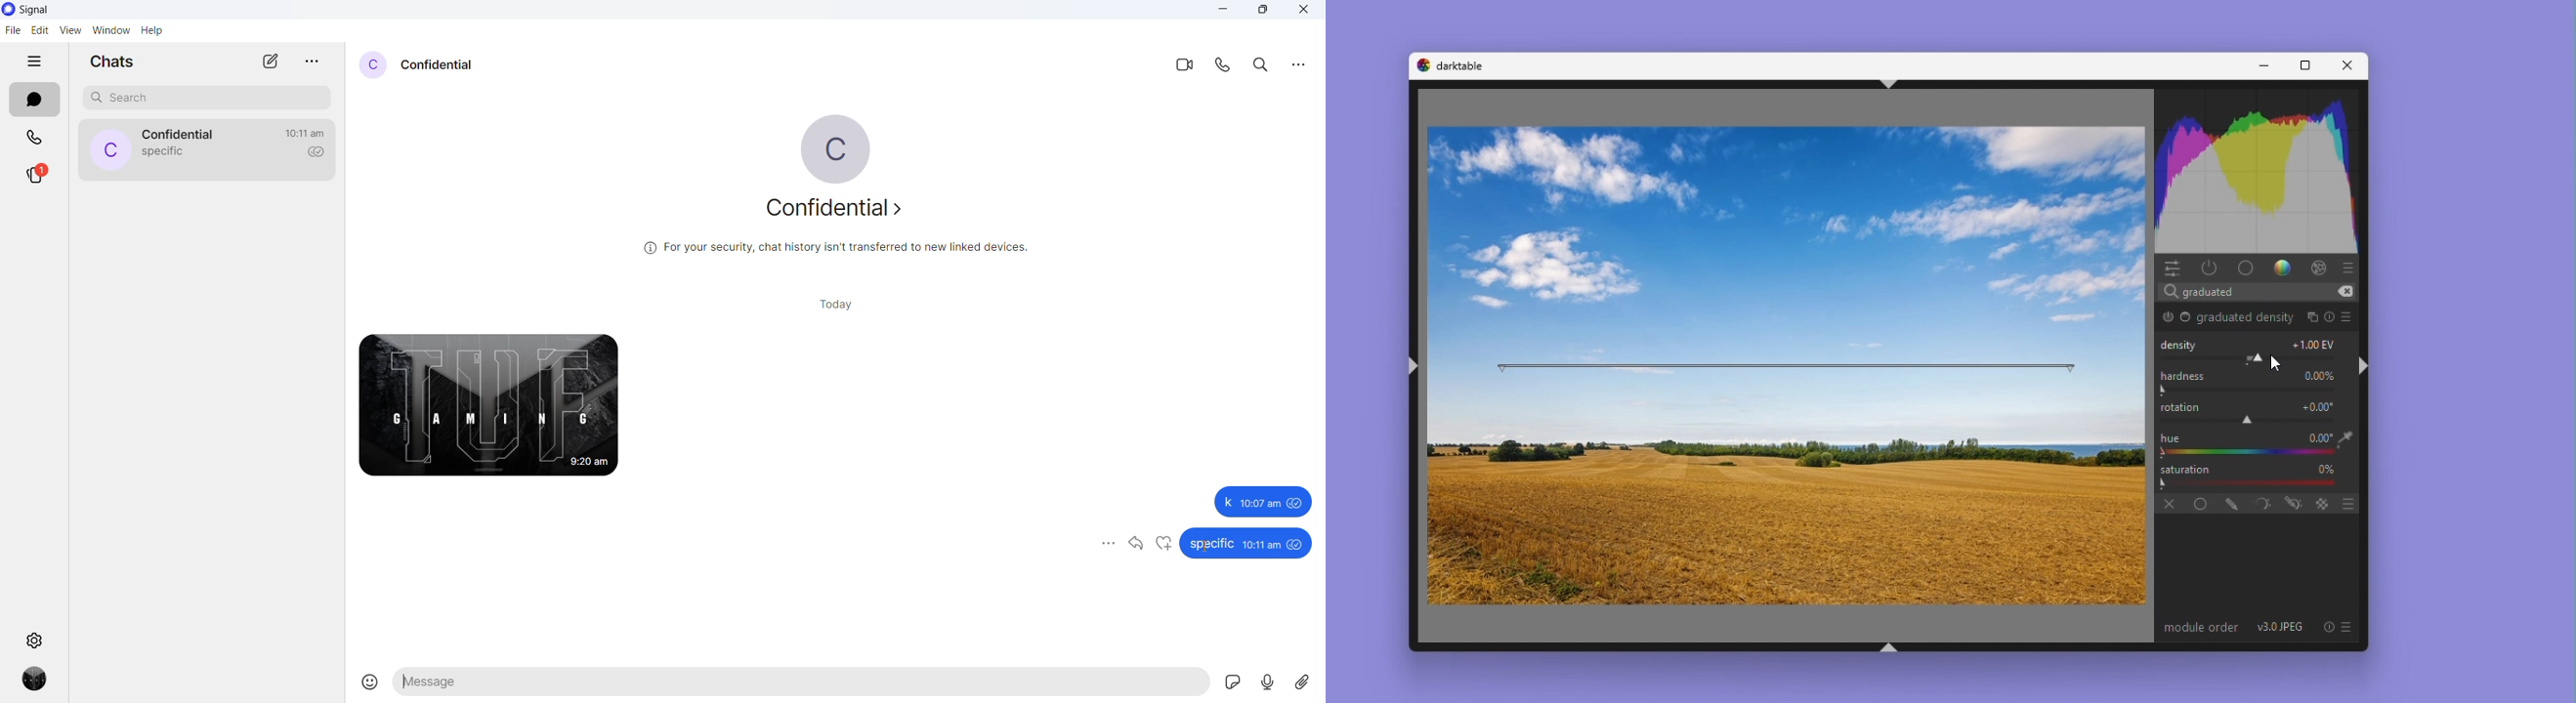  I want to click on base, so click(2245, 268).